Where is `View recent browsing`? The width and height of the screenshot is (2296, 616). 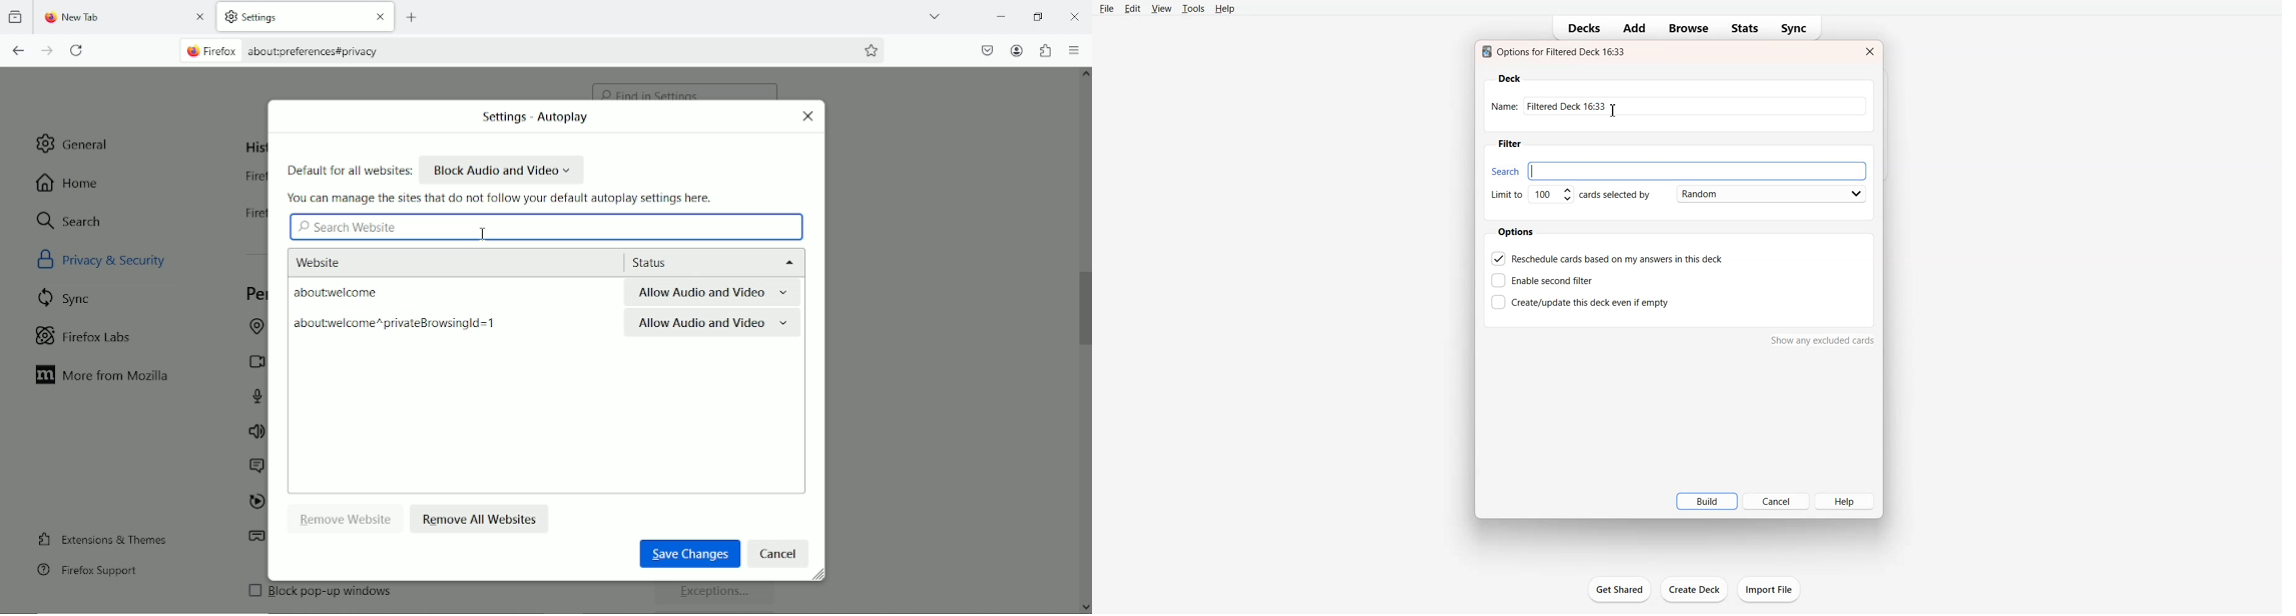 View recent browsing is located at coordinates (17, 18).